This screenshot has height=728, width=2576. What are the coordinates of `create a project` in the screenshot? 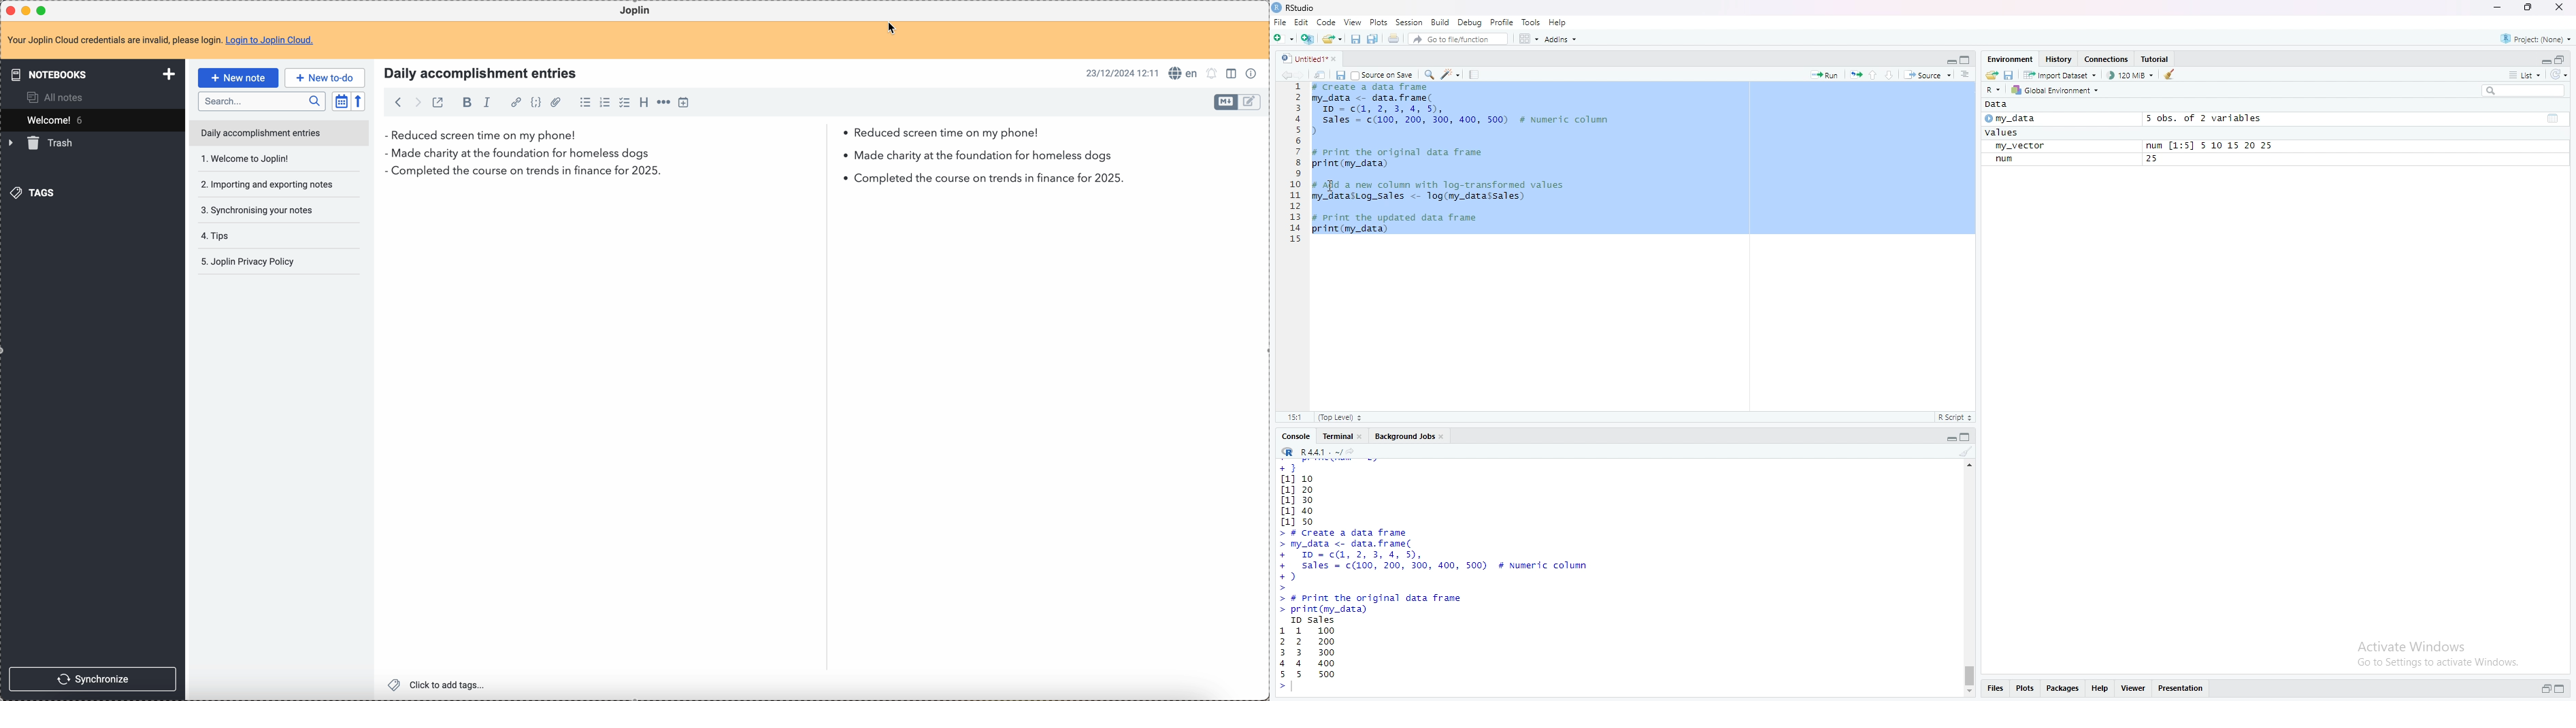 It's located at (1308, 39).